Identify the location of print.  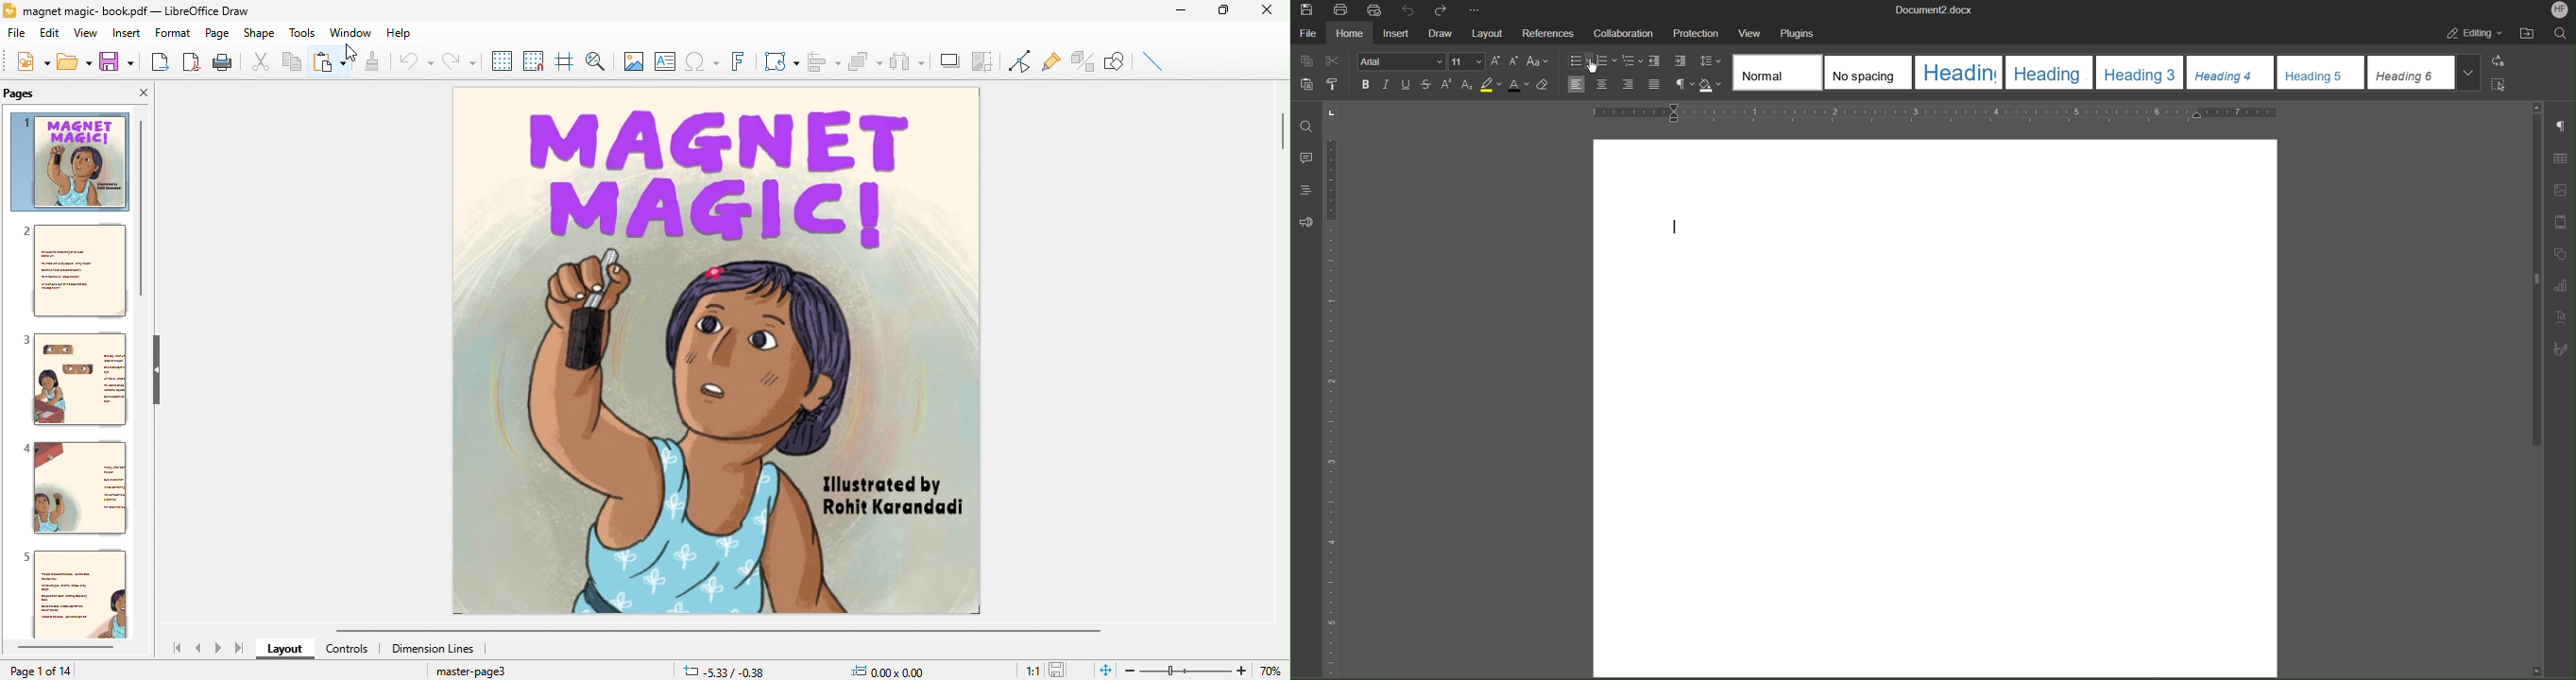
(225, 64).